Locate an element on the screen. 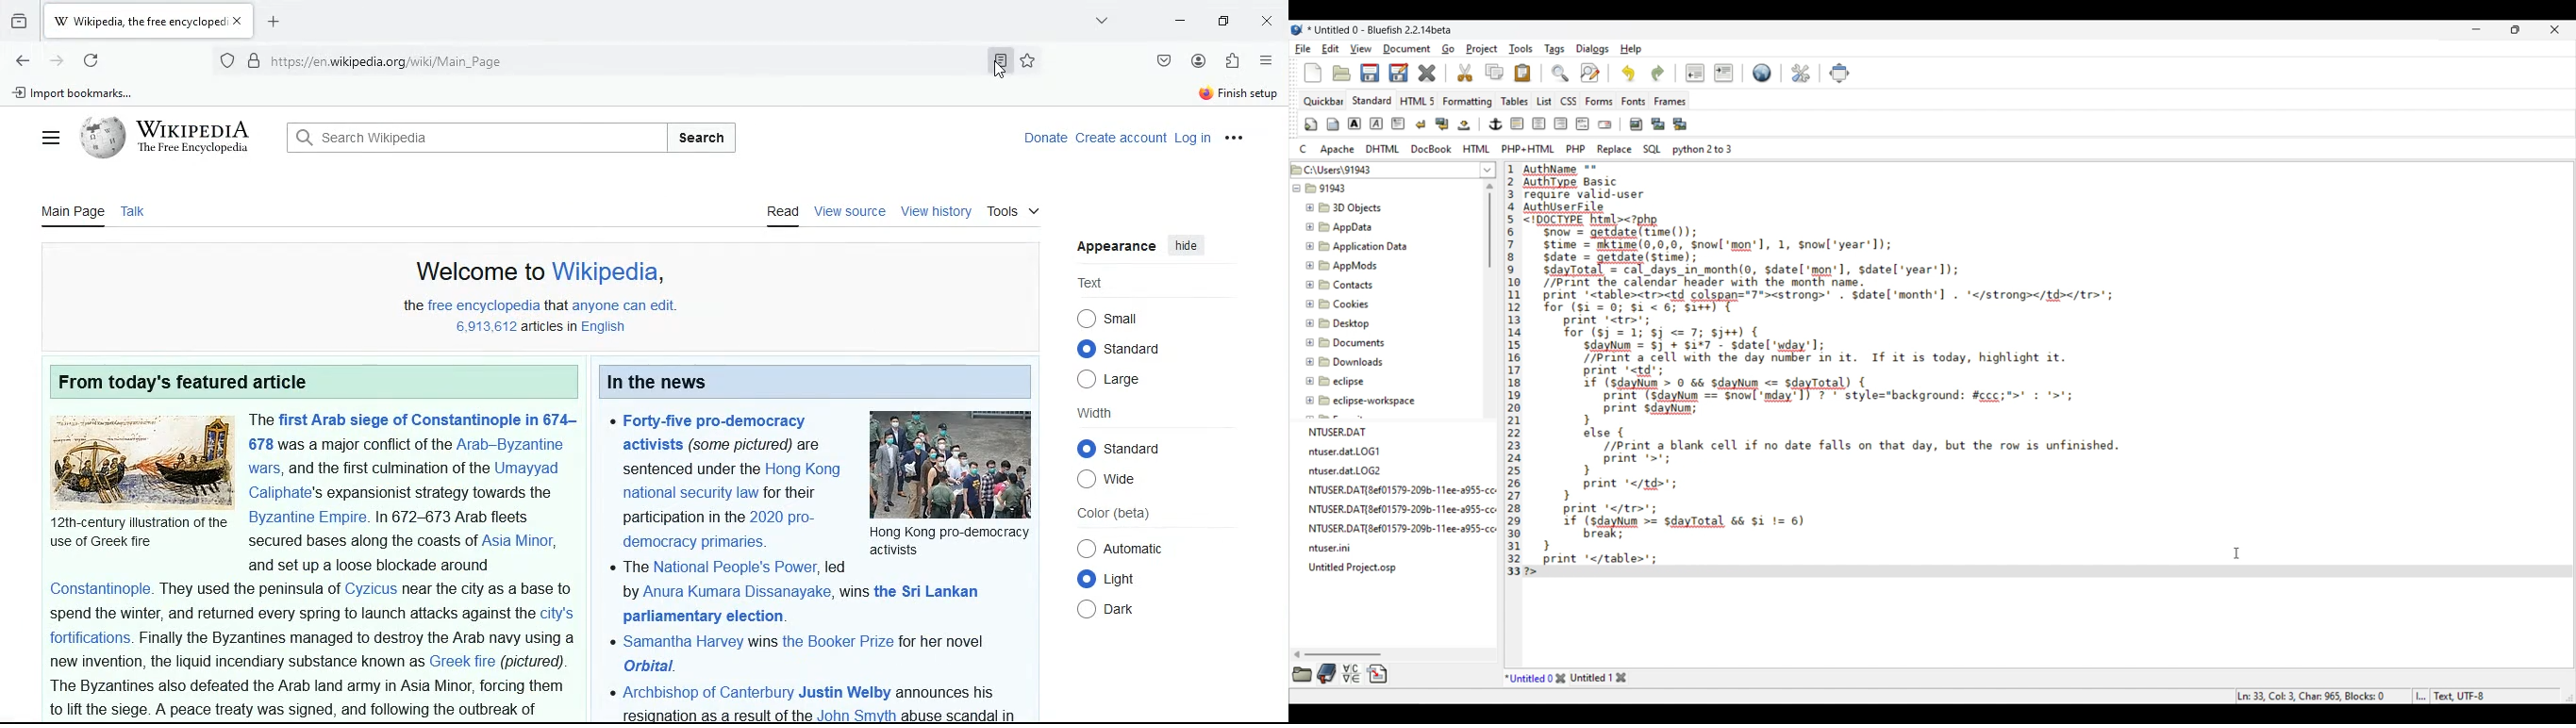  appearance is located at coordinates (1118, 249).